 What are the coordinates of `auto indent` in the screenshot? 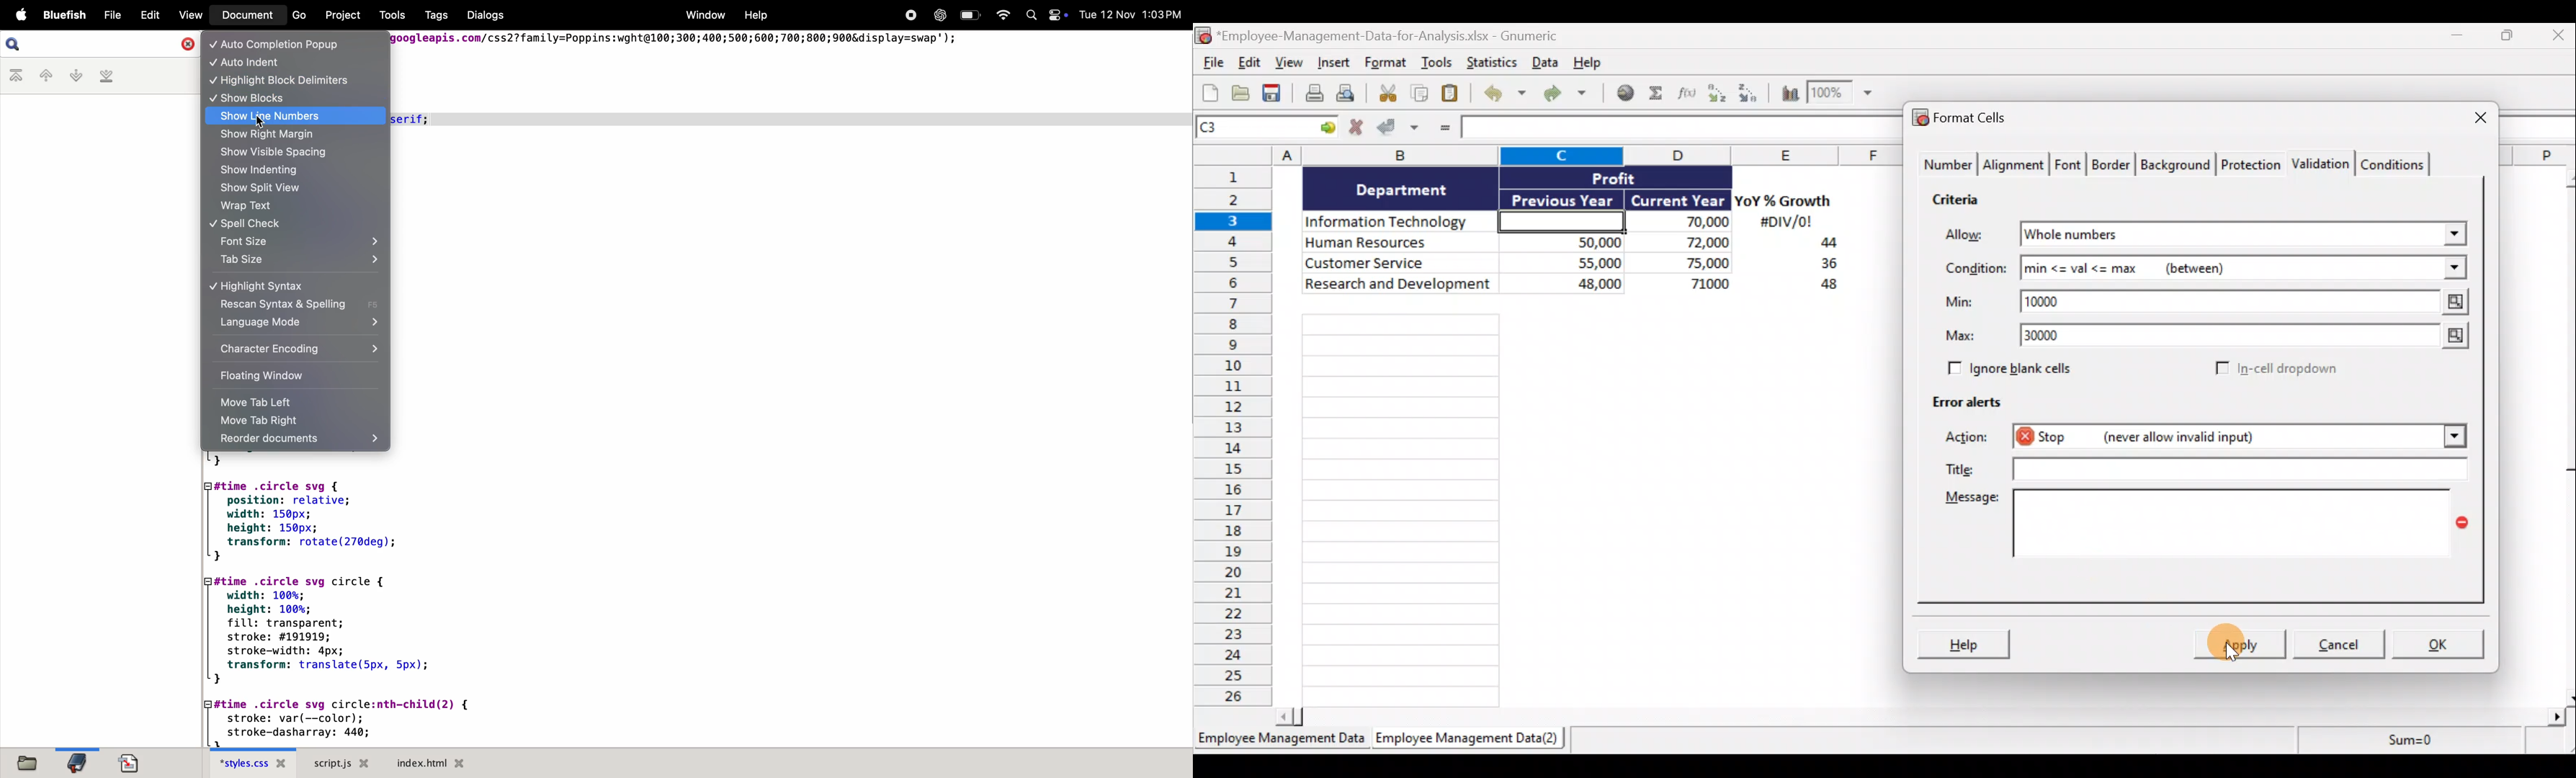 It's located at (295, 63).